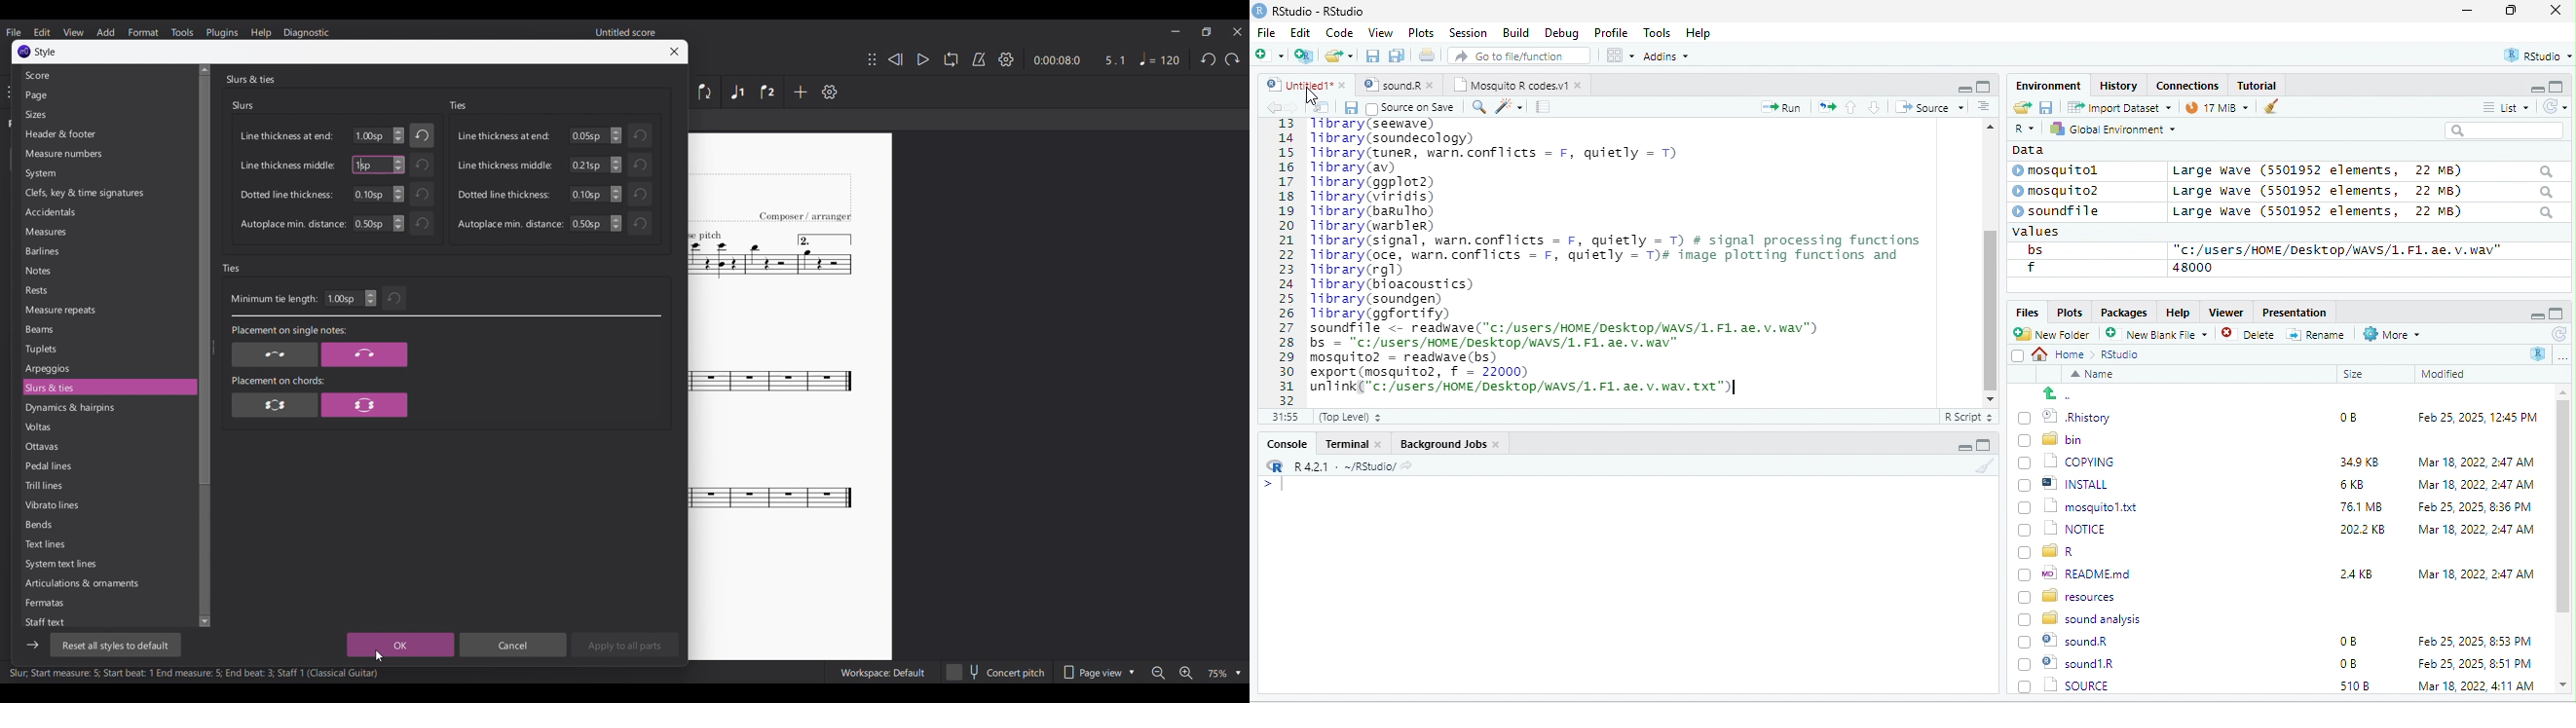  I want to click on 0B, so click(2341, 415).